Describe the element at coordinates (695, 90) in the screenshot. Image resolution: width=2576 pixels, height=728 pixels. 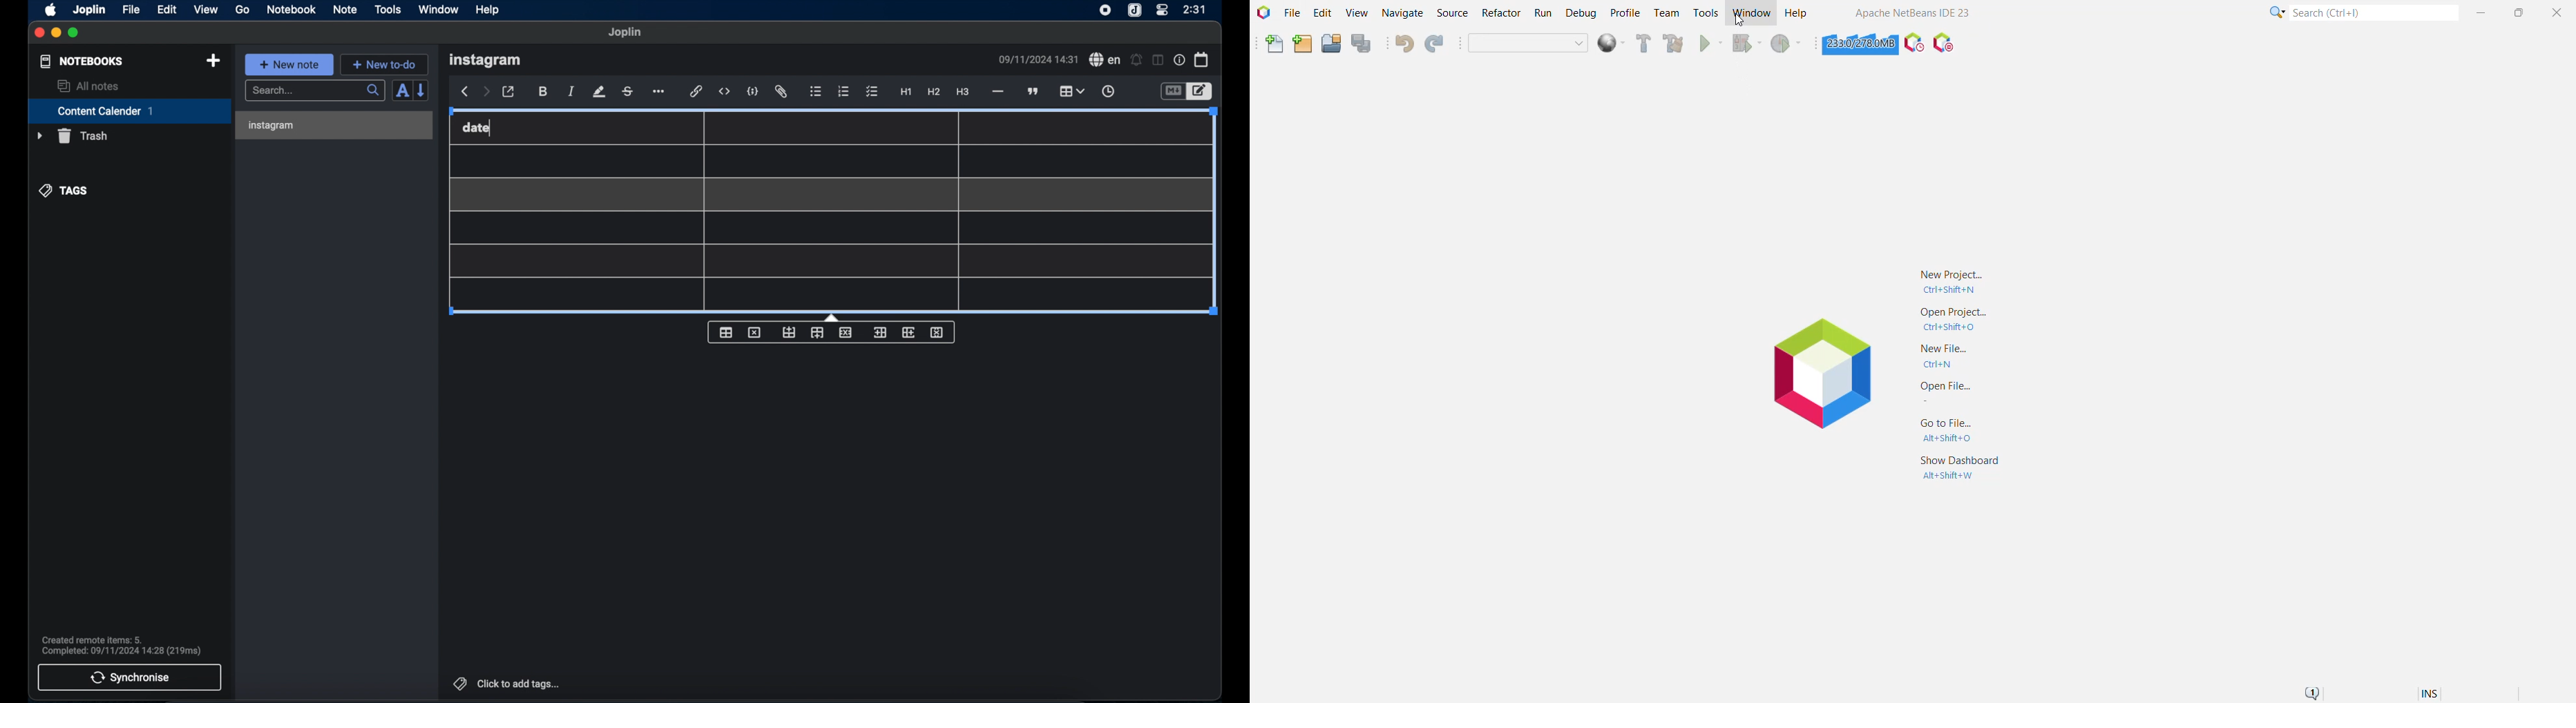
I see `hyperlink` at that location.